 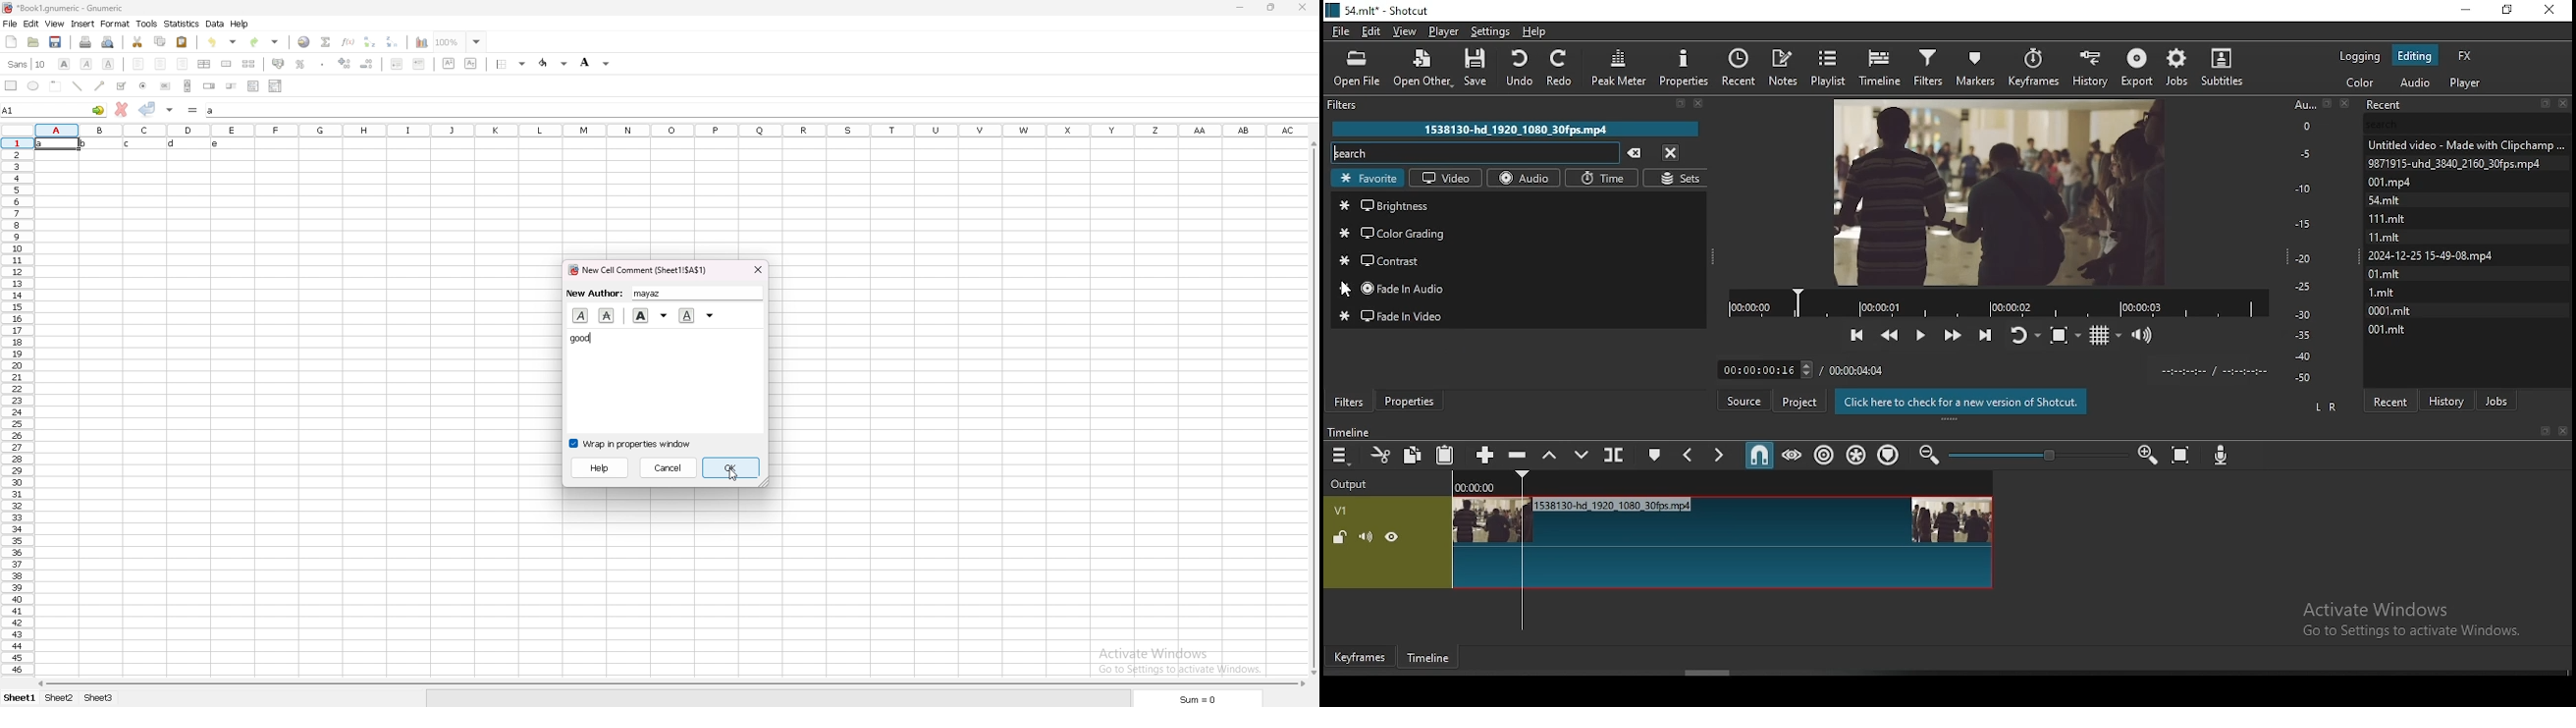 What do you see at coordinates (2229, 68) in the screenshot?
I see `subtitles` at bounding box center [2229, 68].